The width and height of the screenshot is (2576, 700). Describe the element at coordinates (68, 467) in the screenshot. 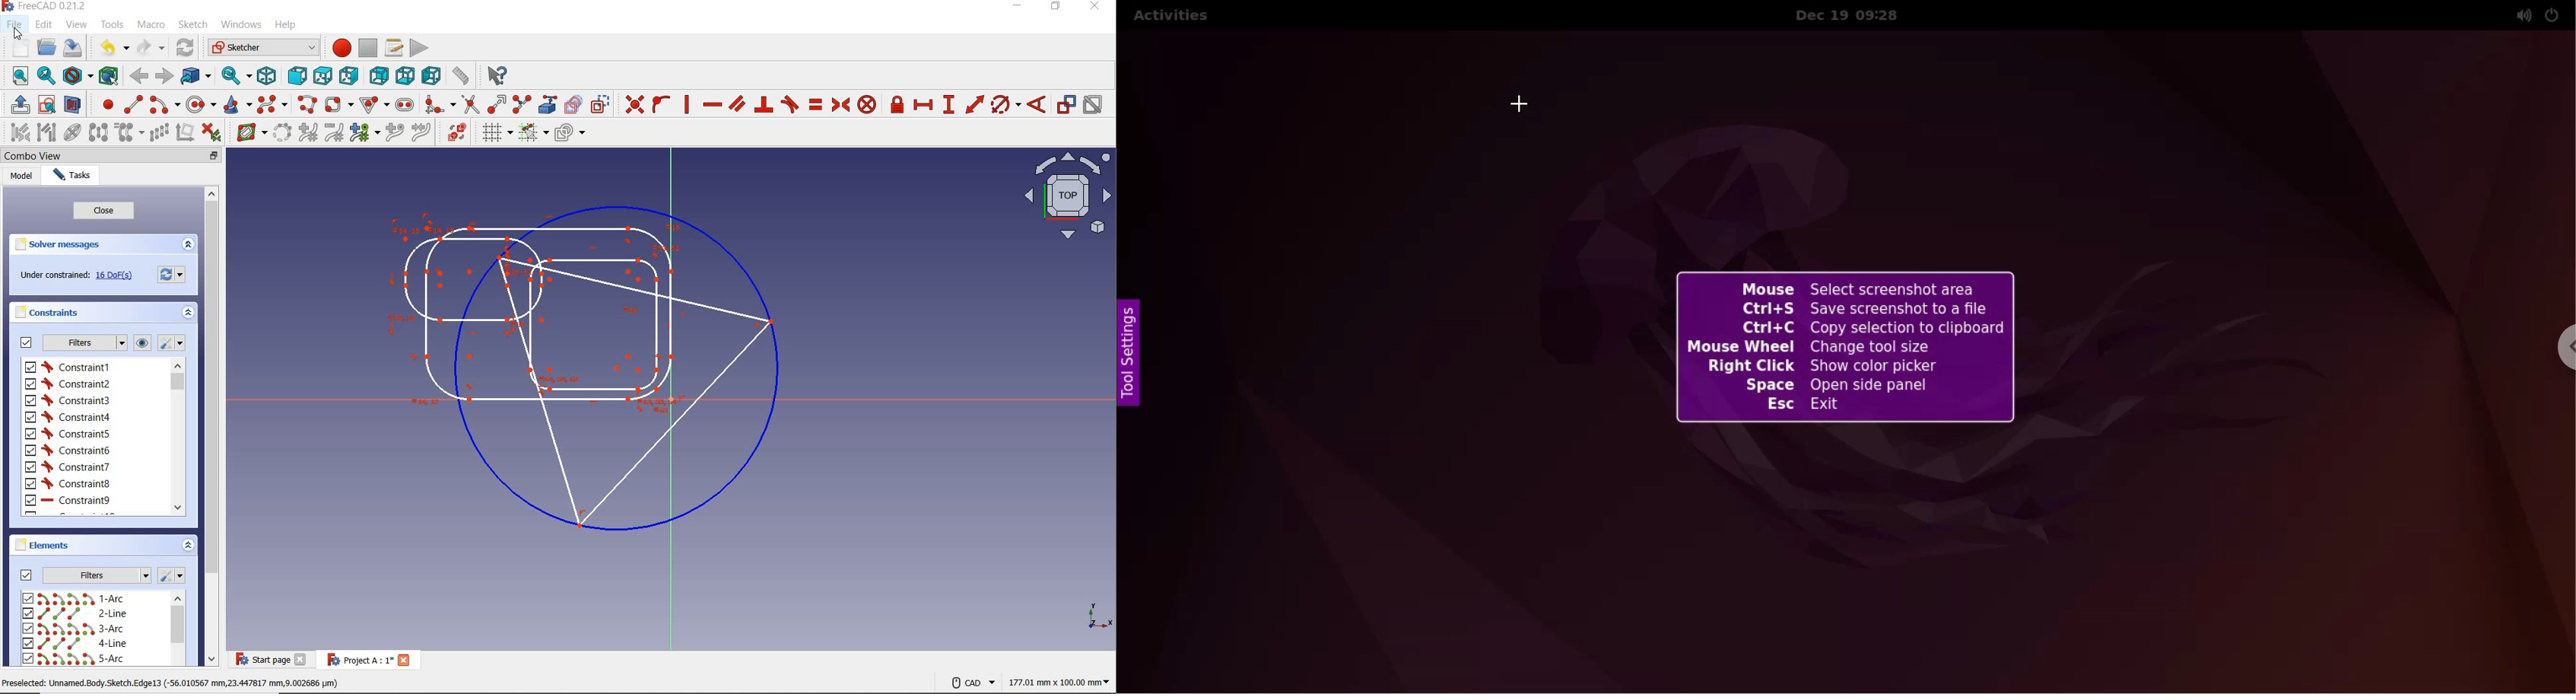

I see `constraint7` at that location.